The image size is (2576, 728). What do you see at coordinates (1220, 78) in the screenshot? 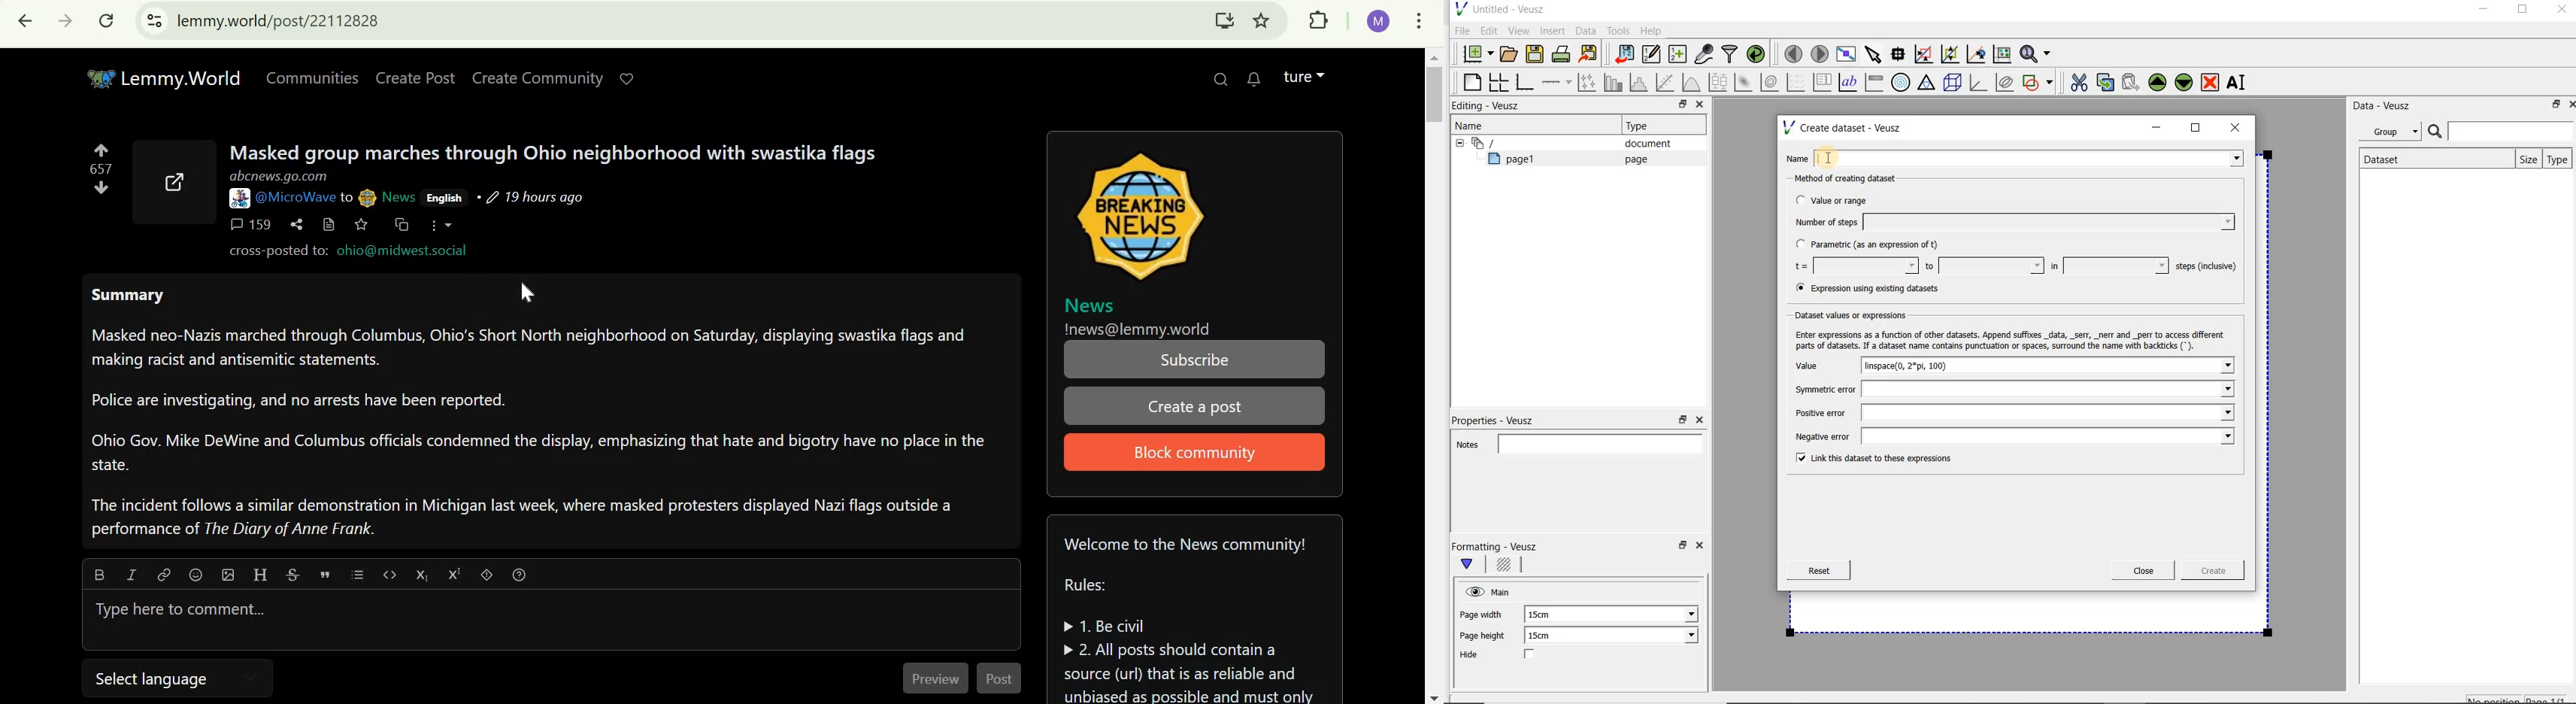
I see `search` at bounding box center [1220, 78].